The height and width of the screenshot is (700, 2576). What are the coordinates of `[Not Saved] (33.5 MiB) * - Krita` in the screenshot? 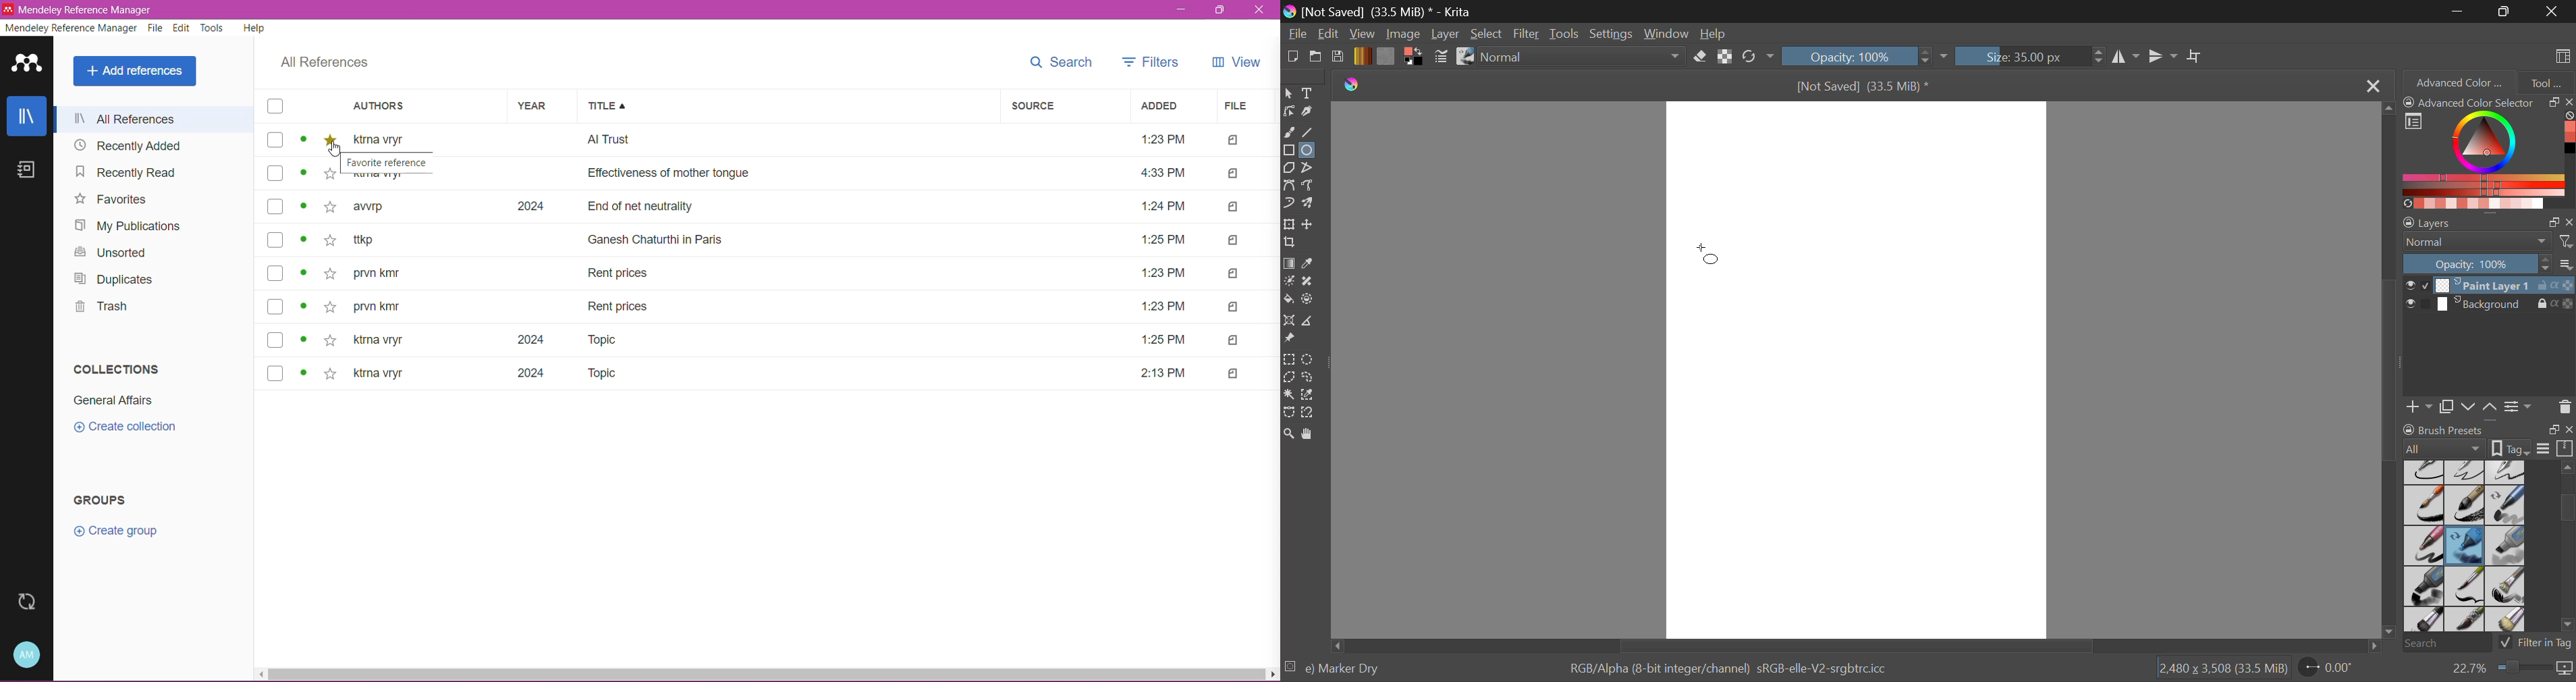 It's located at (1390, 13).